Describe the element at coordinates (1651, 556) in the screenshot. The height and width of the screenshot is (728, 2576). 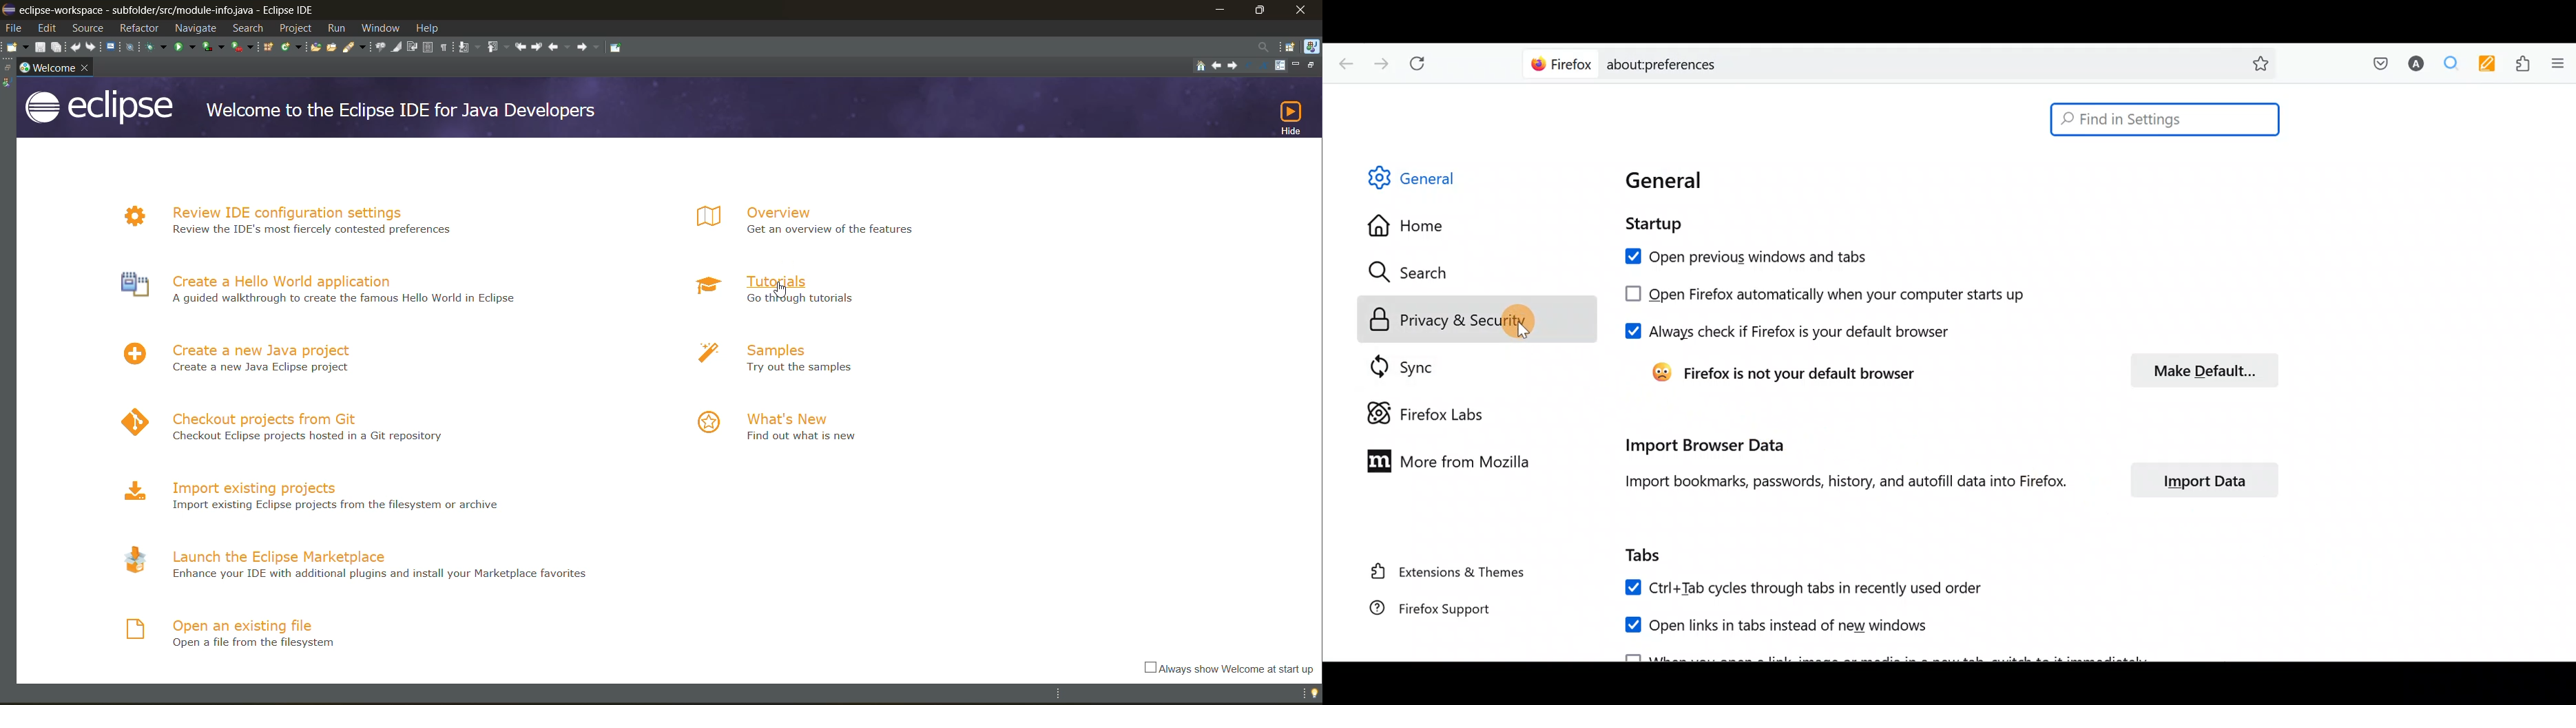
I see `Tabs` at that location.